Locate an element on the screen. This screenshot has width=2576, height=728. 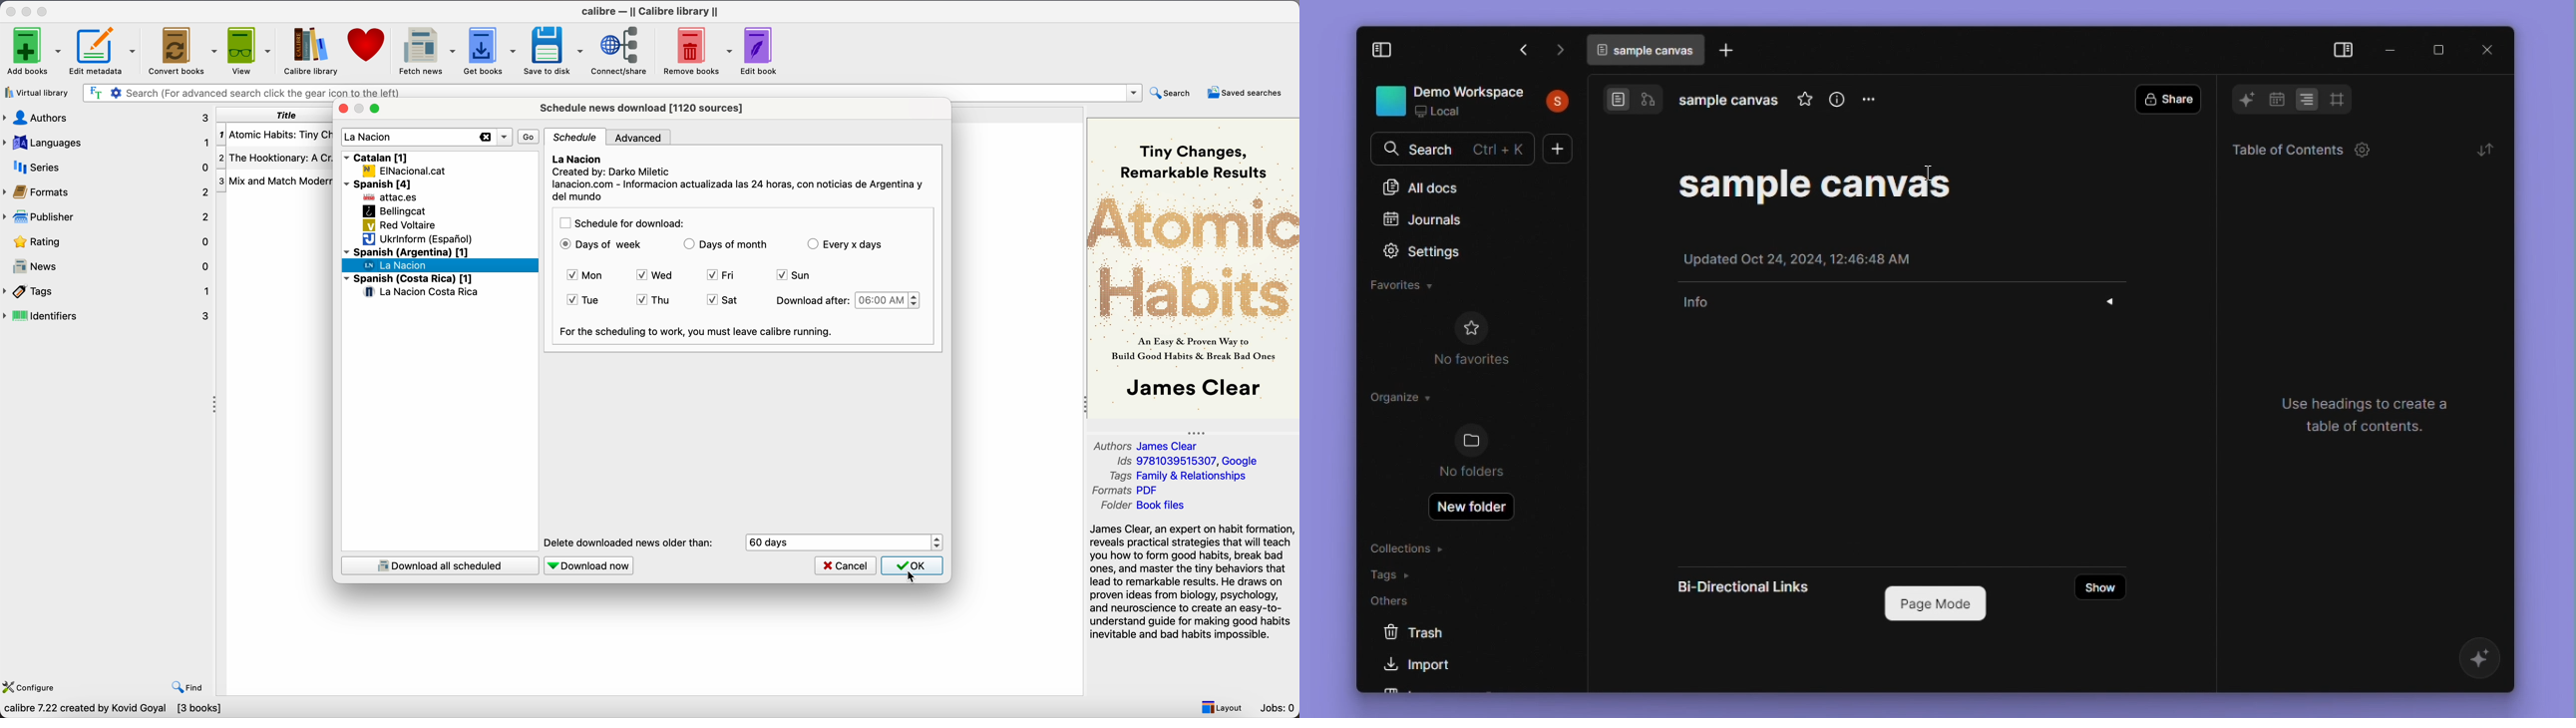
save to disk is located at coordinates (554, 50).